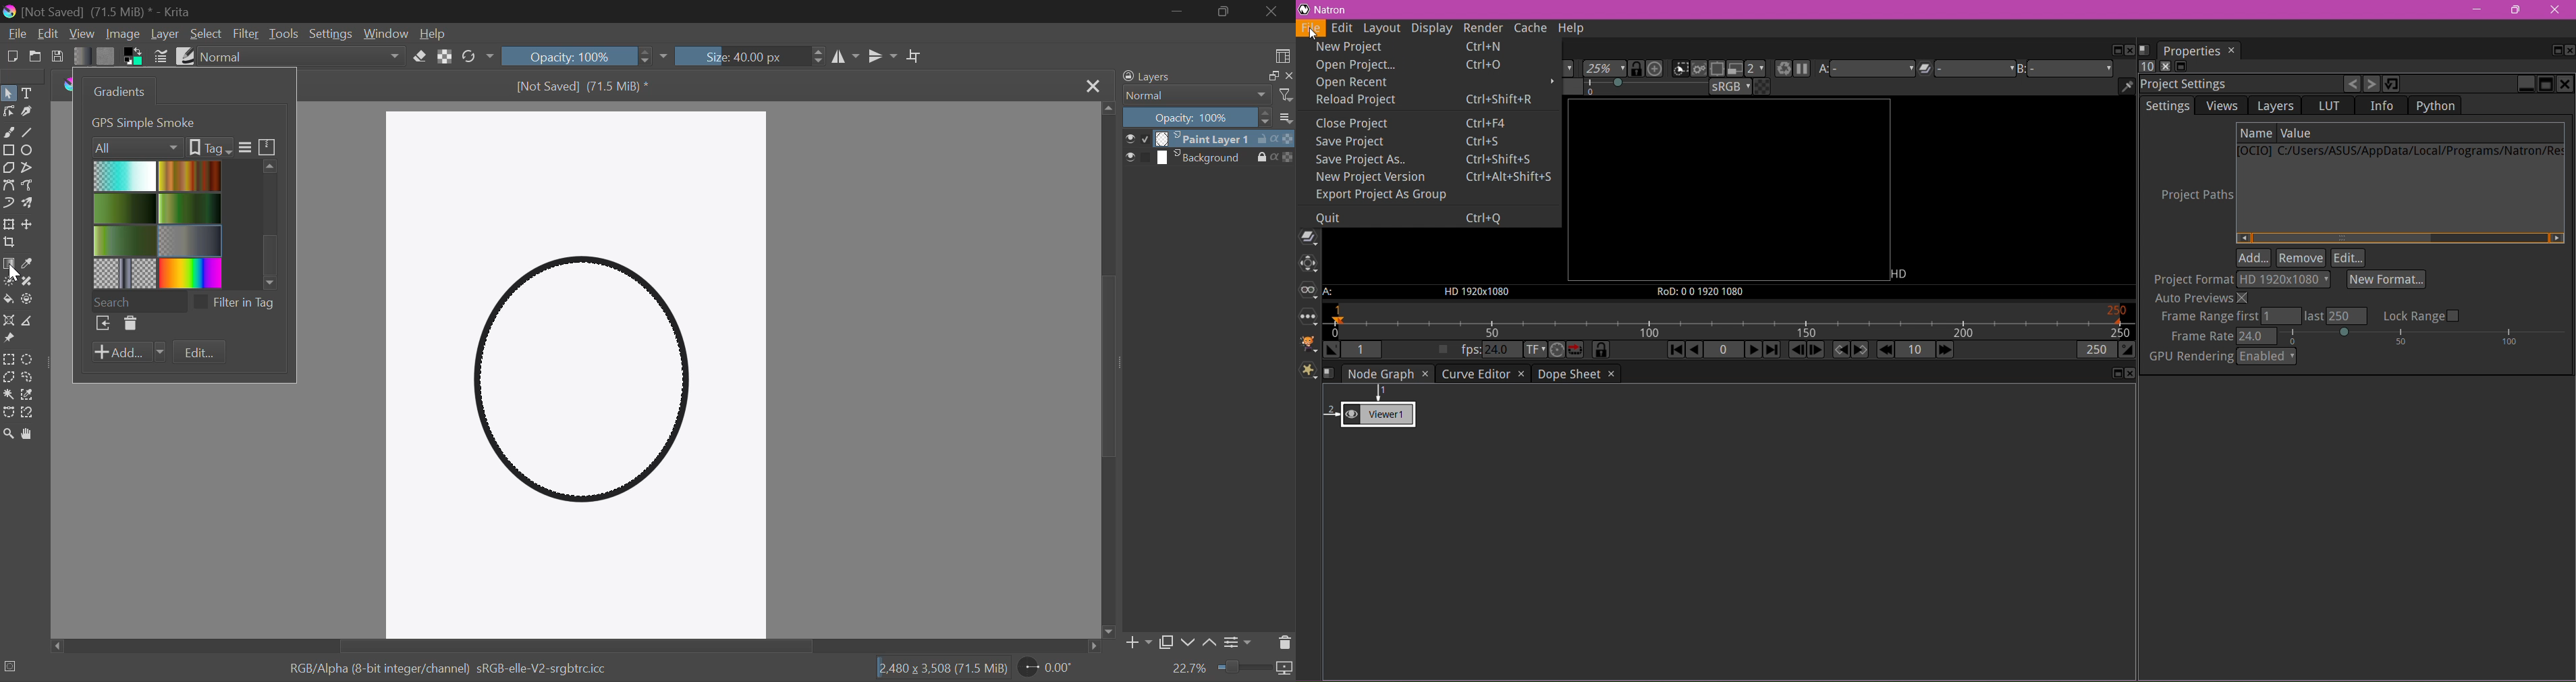 This screenshot has height=700, width=2576. I want to click on GMIC, so click(1308, 346).